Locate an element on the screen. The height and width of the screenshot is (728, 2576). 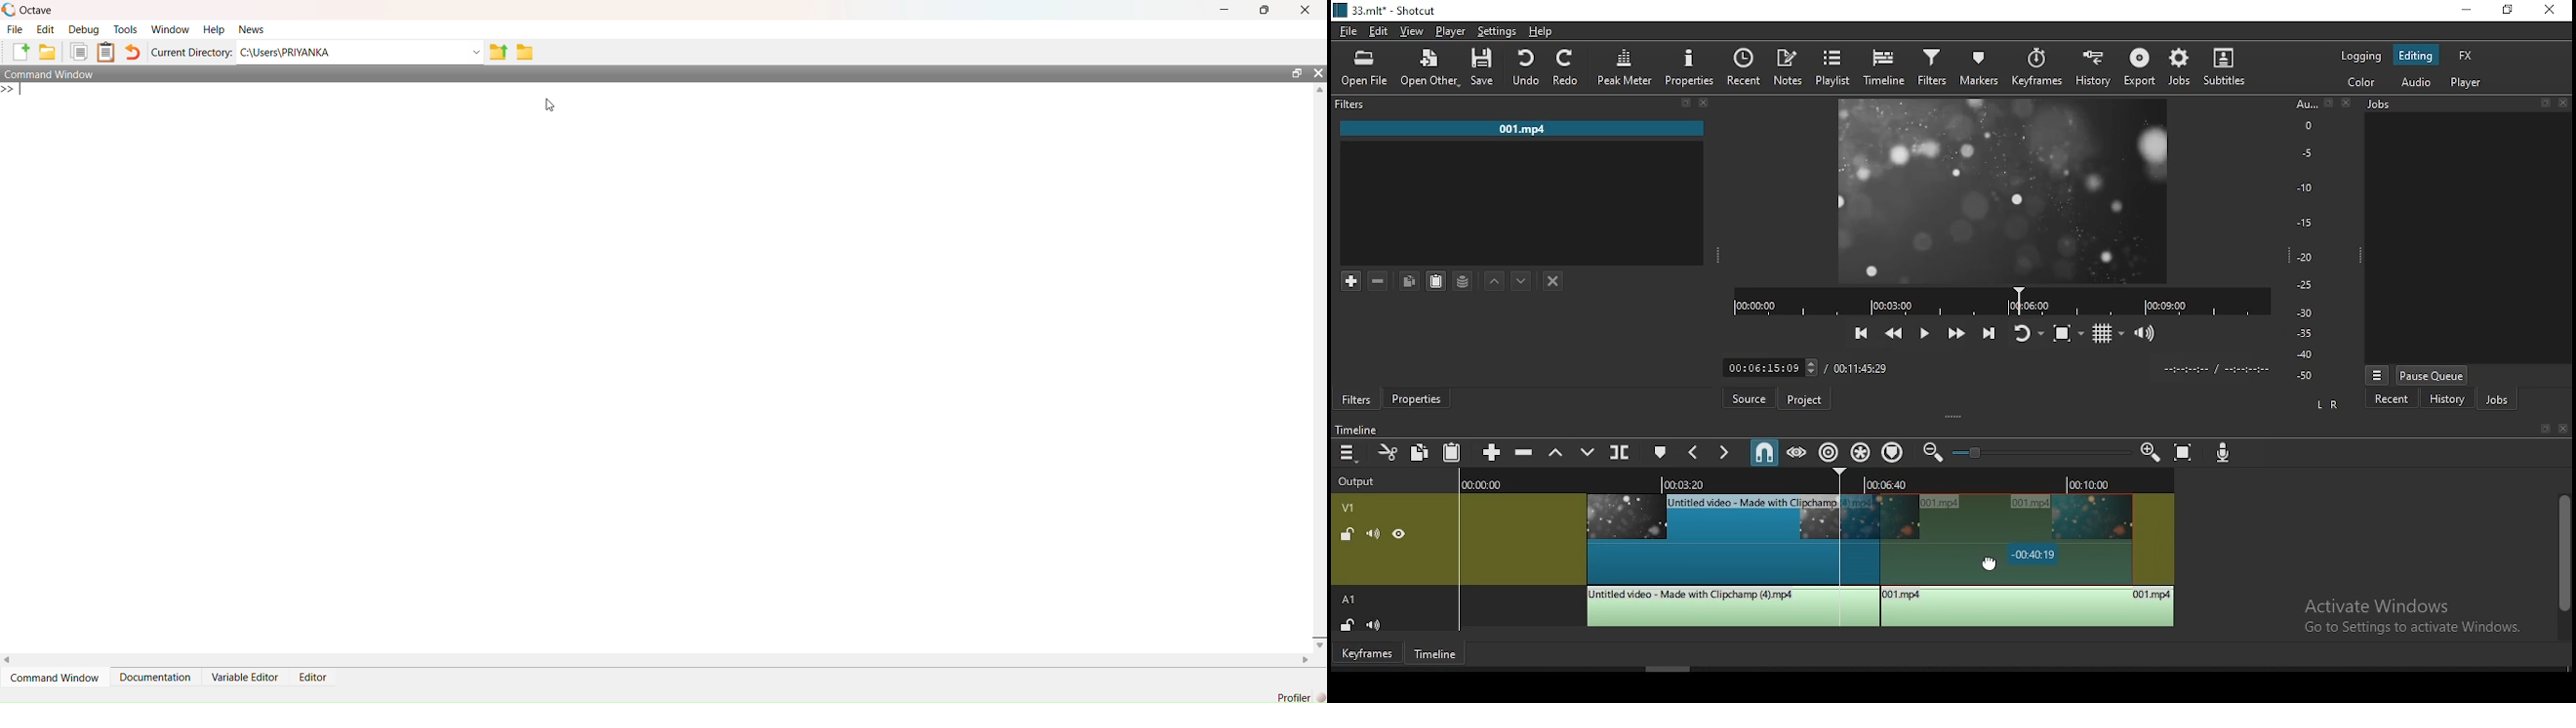
L R is located at coordinates (2323, 404).